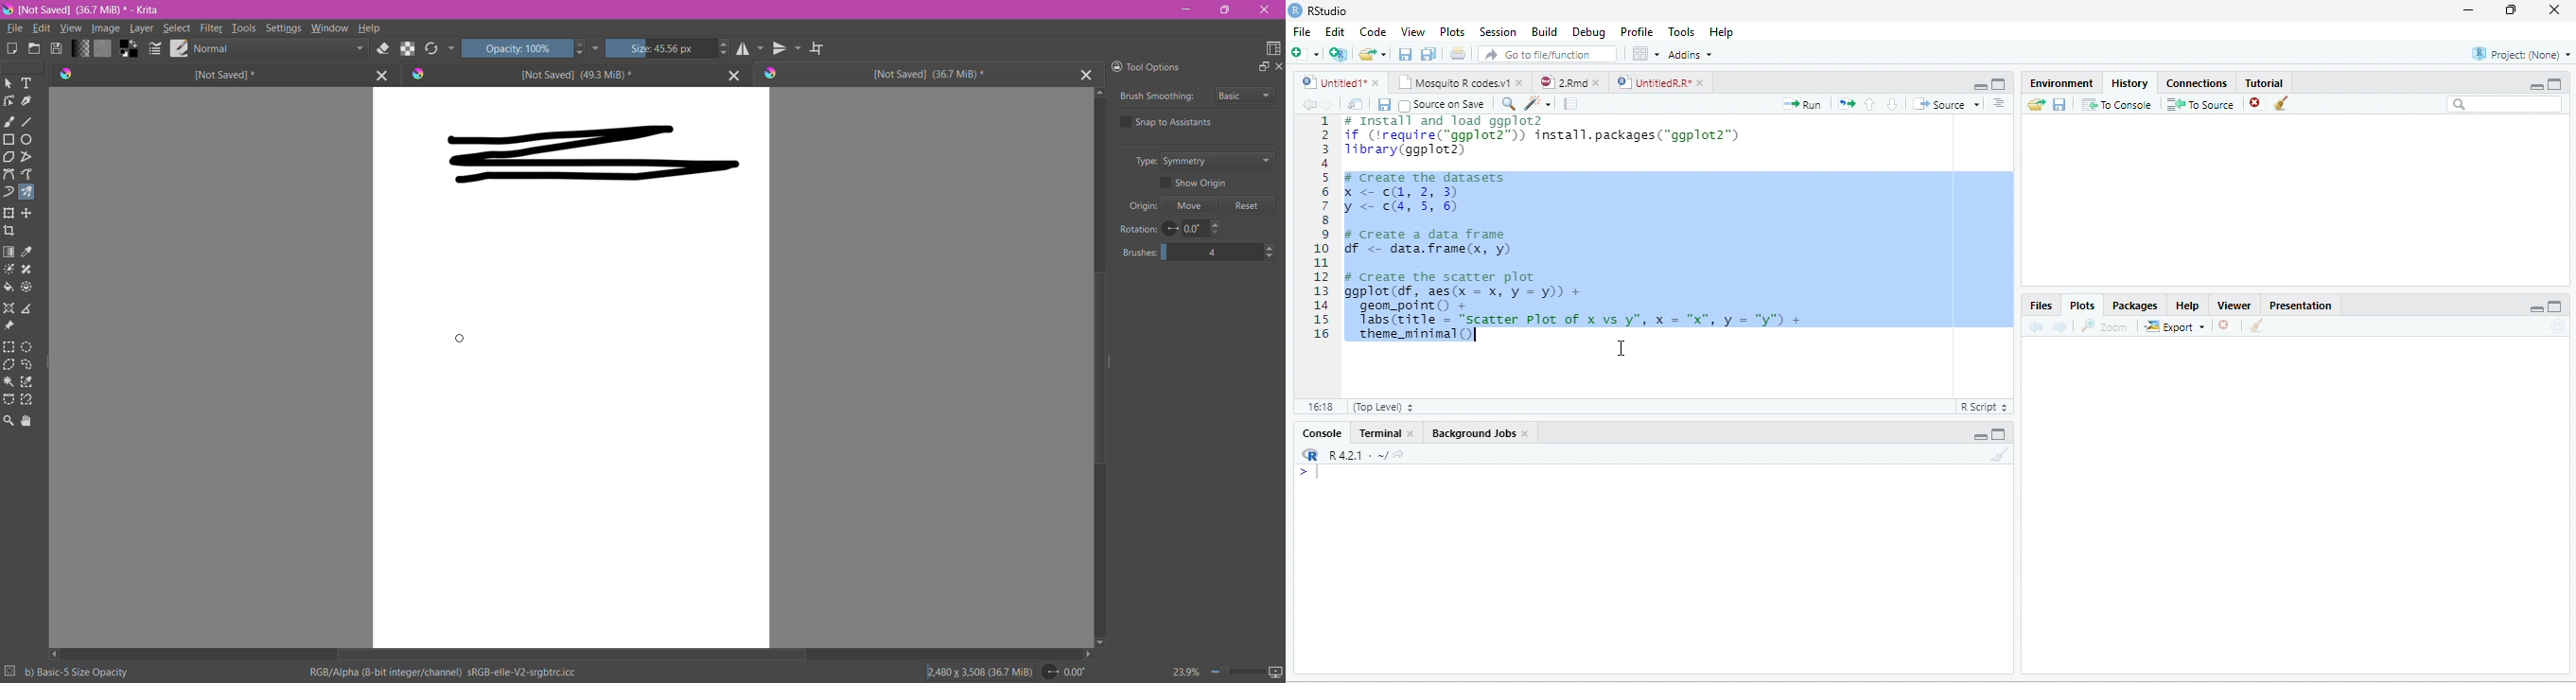 The height and width of the screenshot is (700, 2576). Describe the element at coordinates (1986, 407) in the screenshot. I see `R Script` at that location.